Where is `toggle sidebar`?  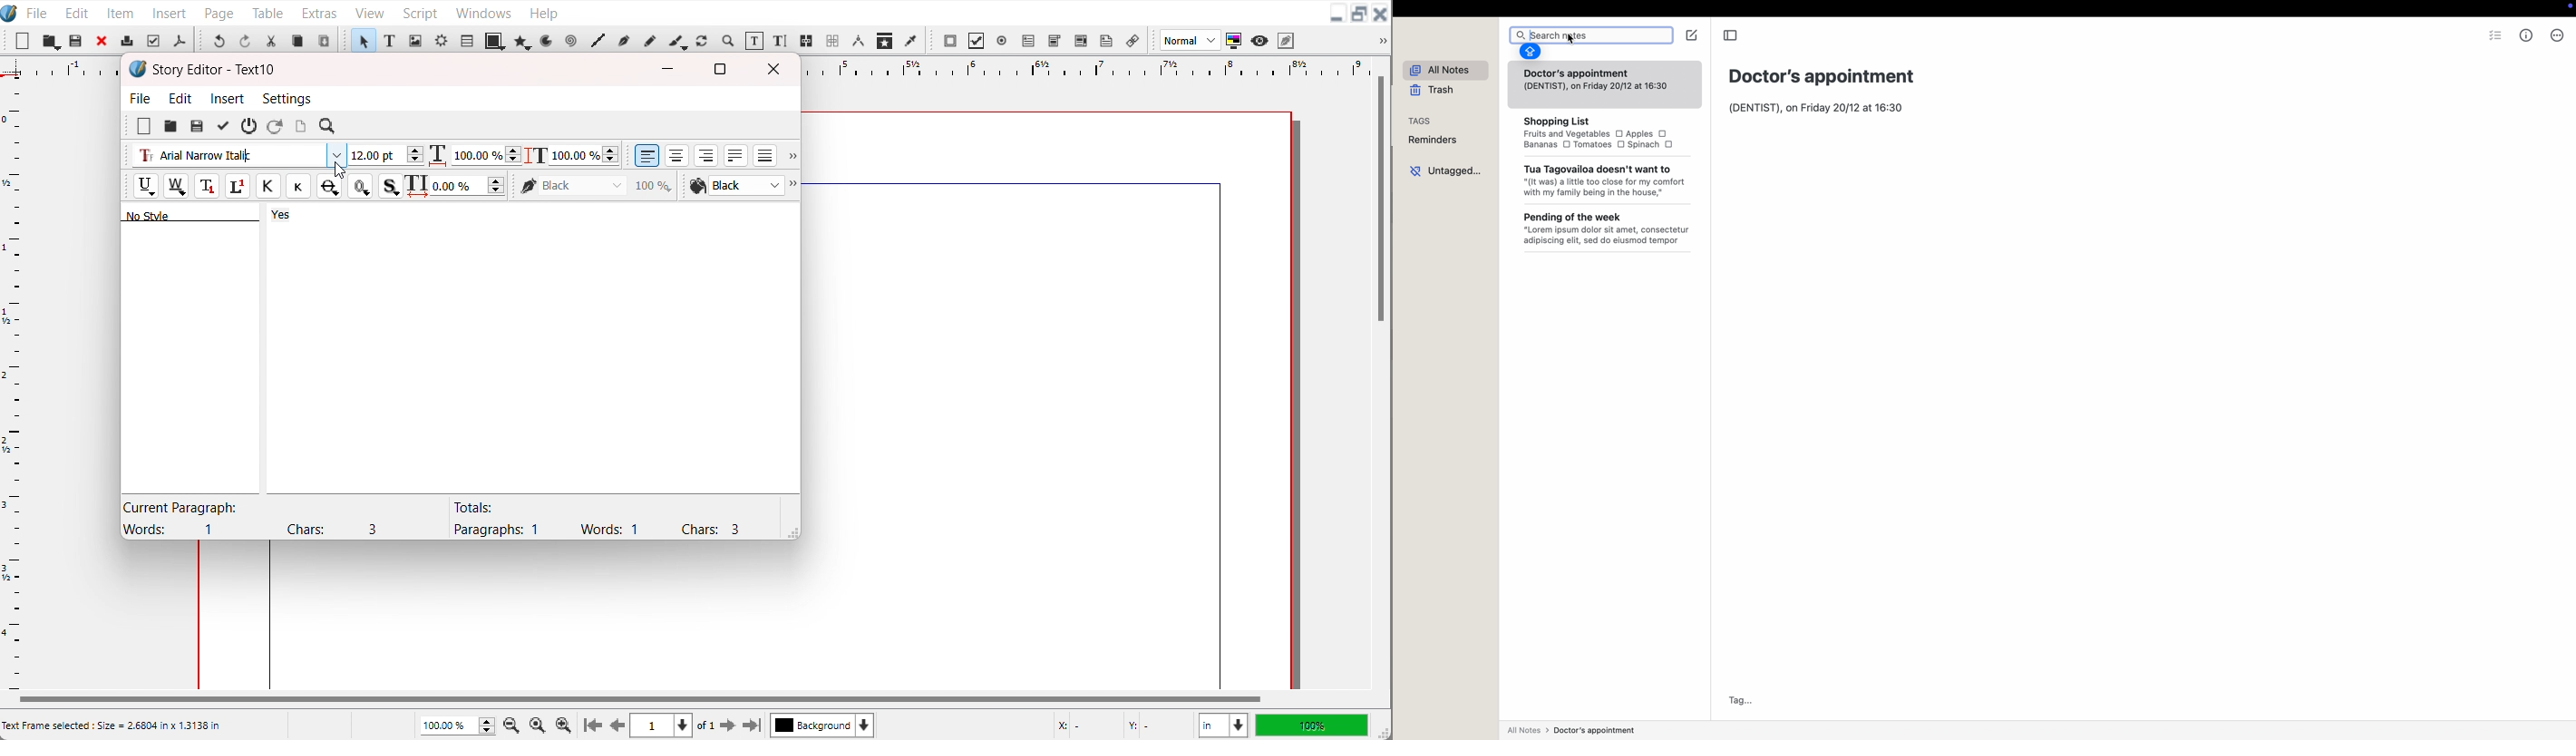 toggle sidebar is located at coordinates (1732, 36).